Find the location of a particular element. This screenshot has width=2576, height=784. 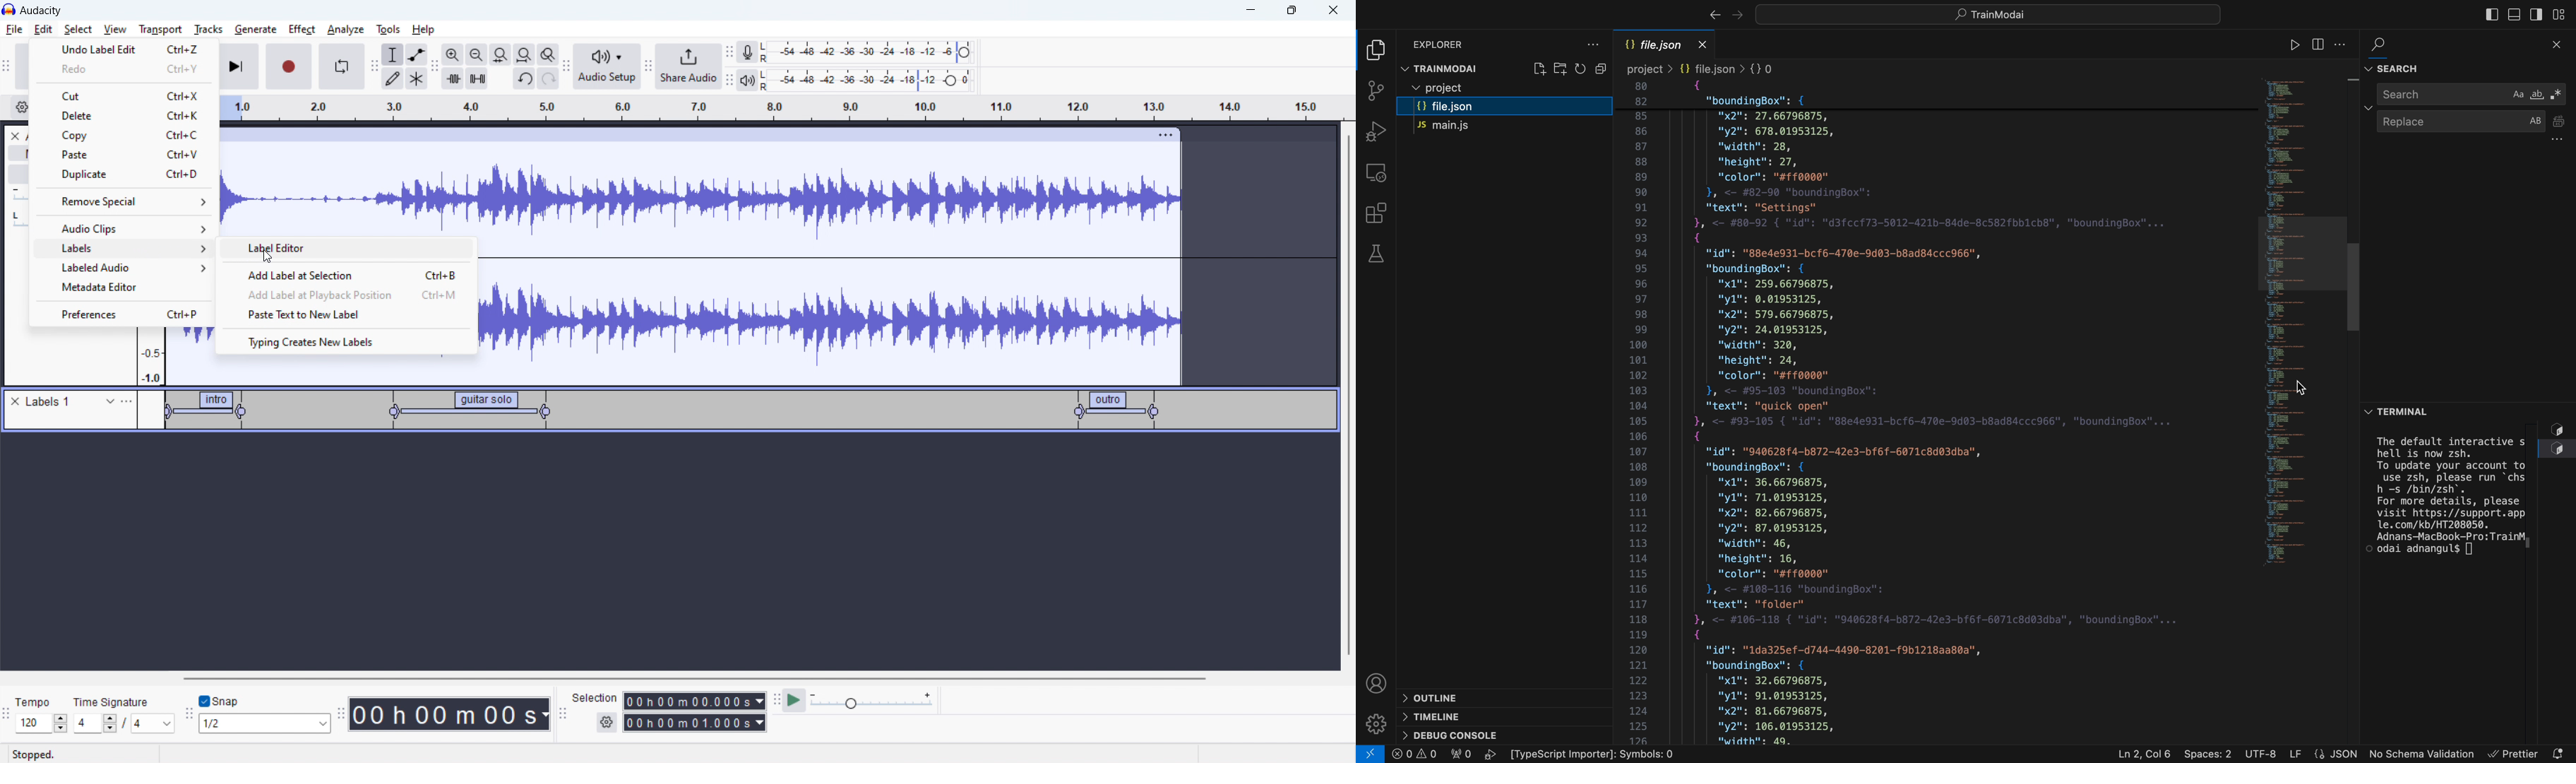

Paste Text to New Label is located at coordinates (304, 313).